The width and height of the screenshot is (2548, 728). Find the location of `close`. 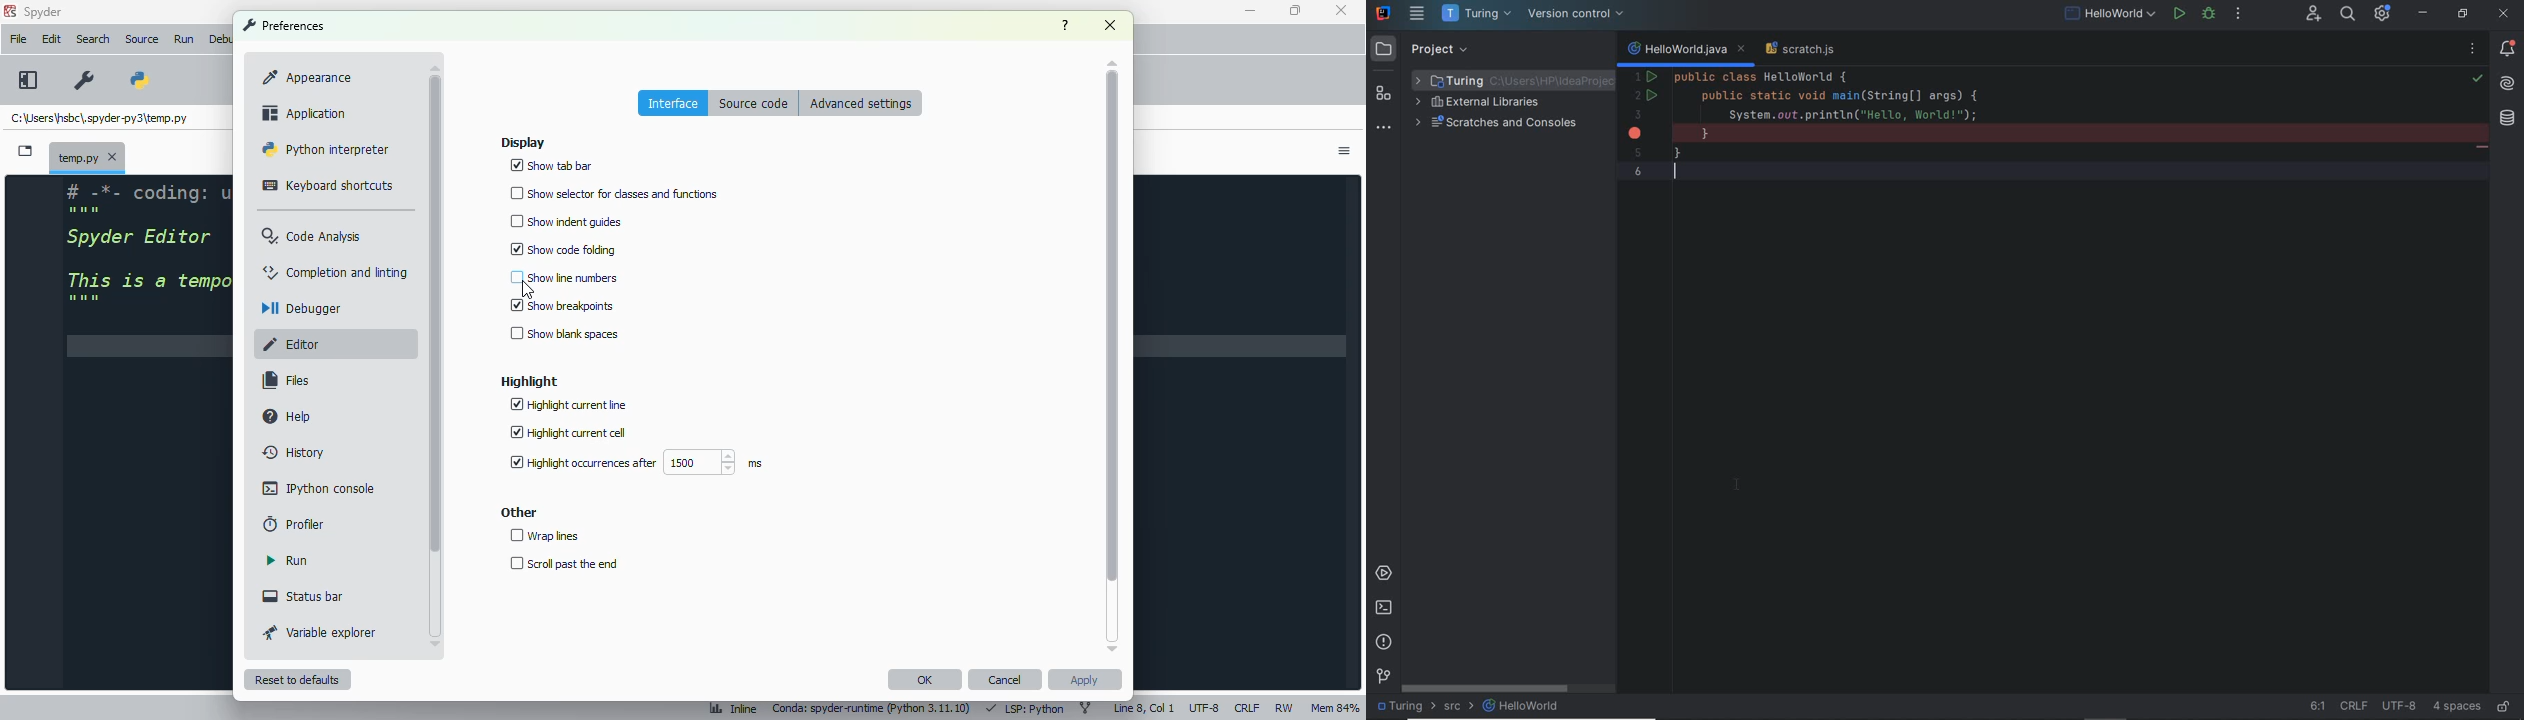

close is located at coordinates (1109, 25).